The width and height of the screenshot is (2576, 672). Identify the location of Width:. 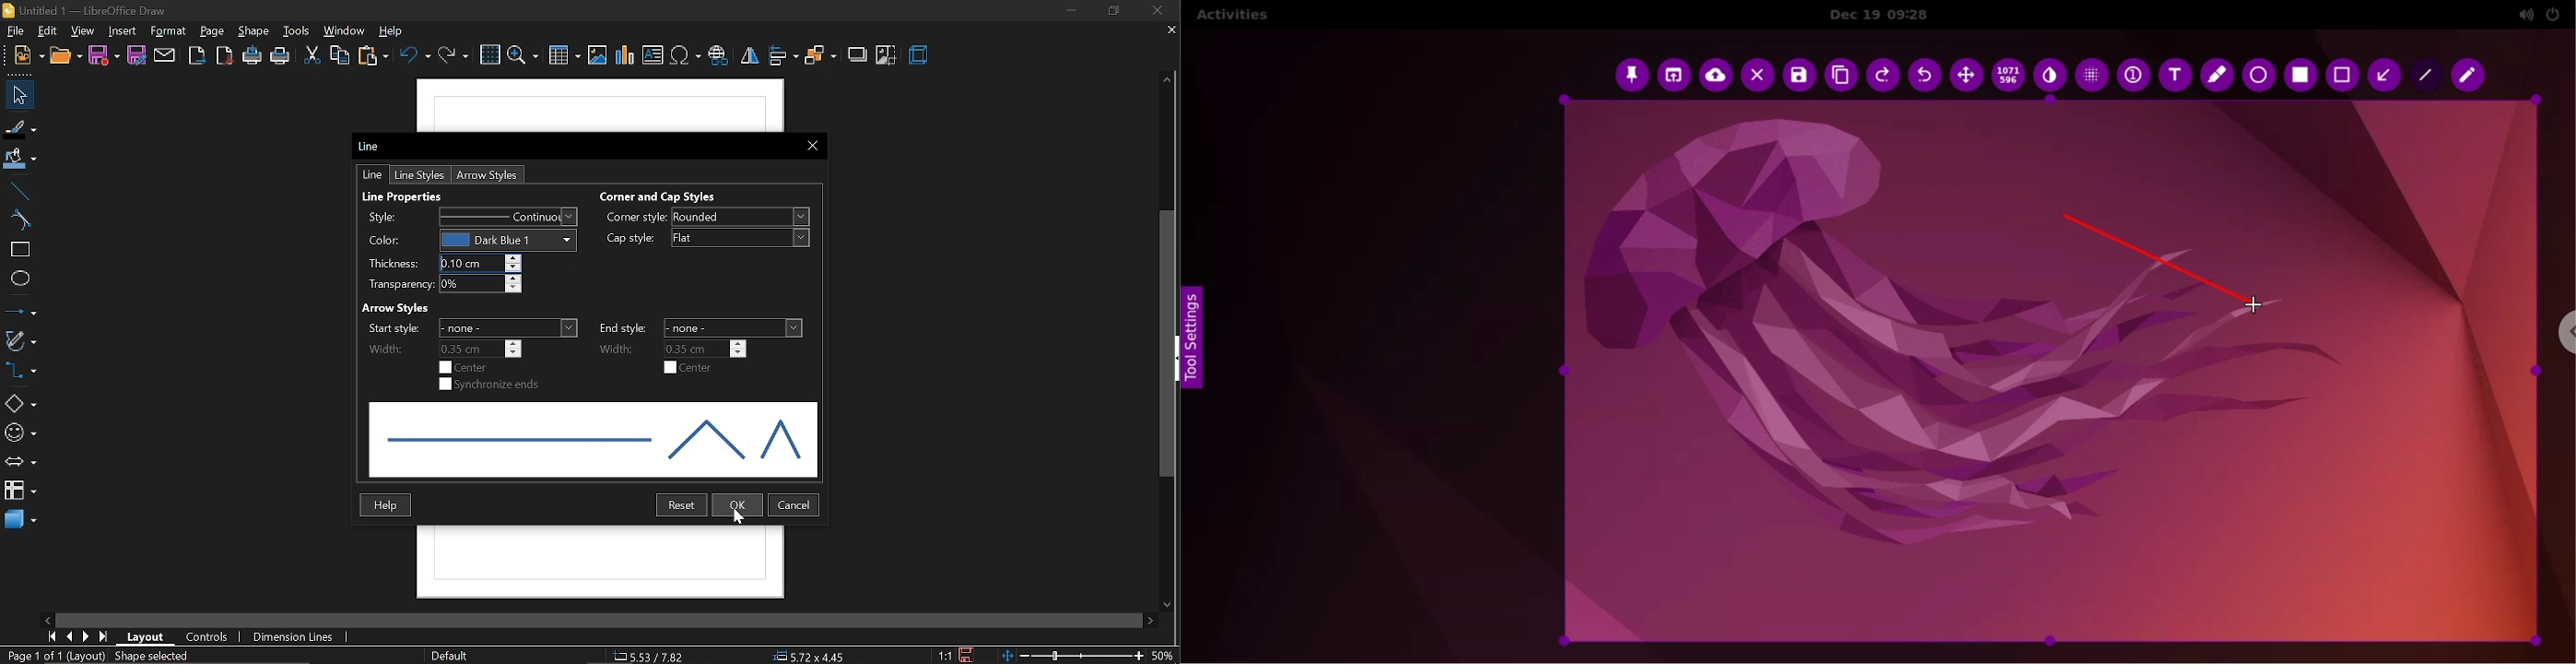
(386, 350).